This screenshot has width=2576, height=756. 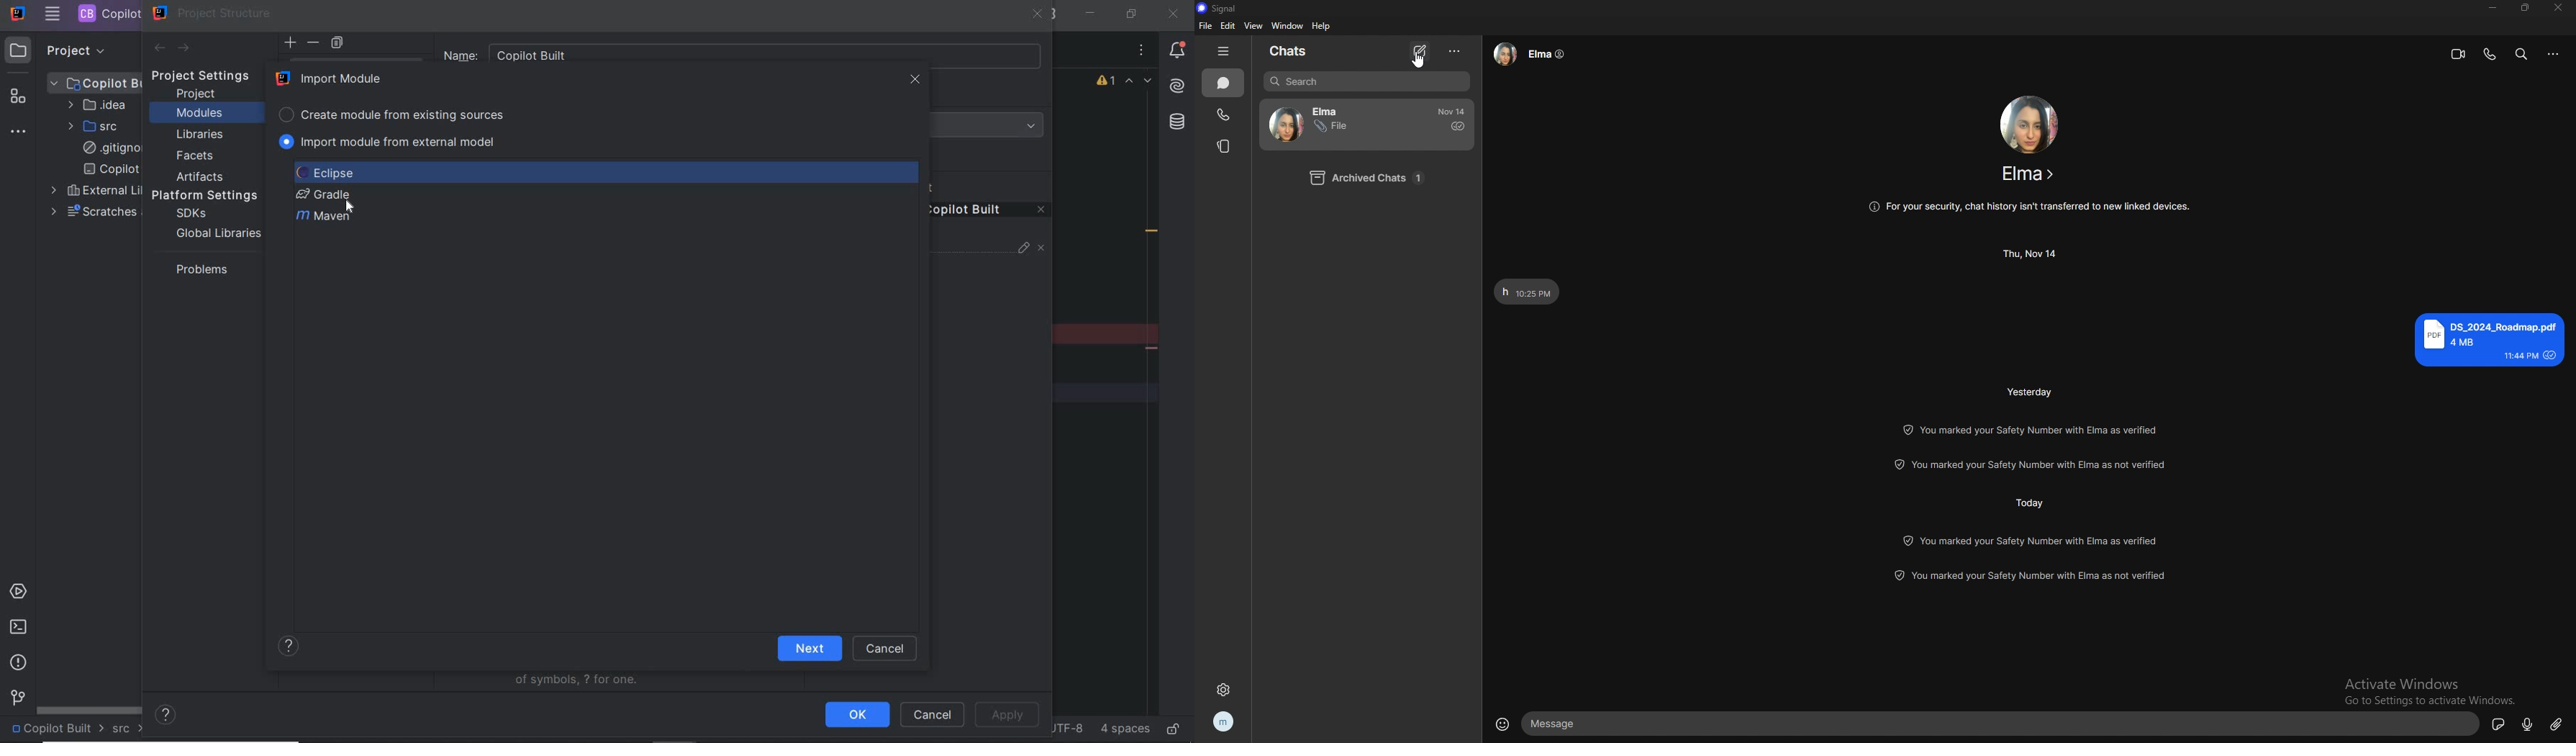 What do you see at coordinates (390, 142) in the screenshot?
I see `IMPORT MODULE FROM EXTERNAL MODEL` at bounding box center [390, 142].